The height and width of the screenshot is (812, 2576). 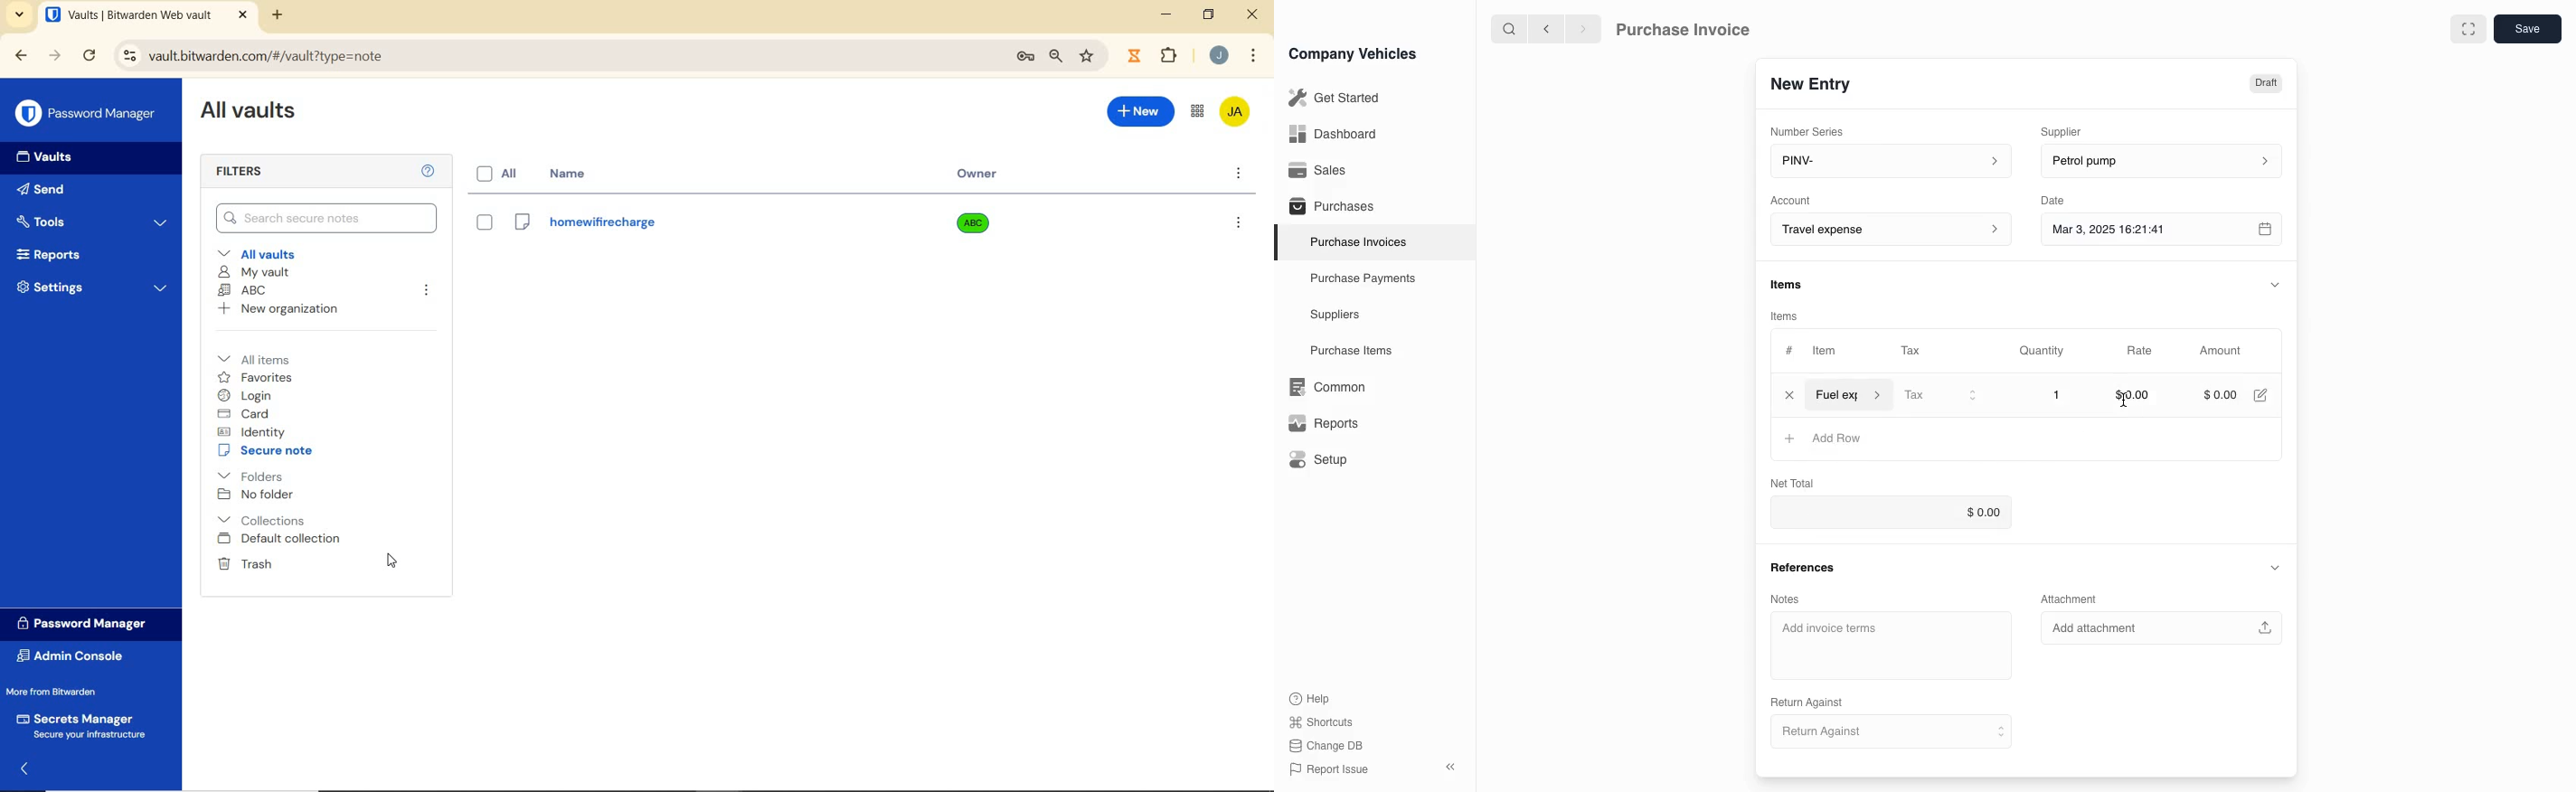 What do you see at coordinates (2134, 395) in the screenshot?
I see `$0.00` at bounding box center [2134, 395].